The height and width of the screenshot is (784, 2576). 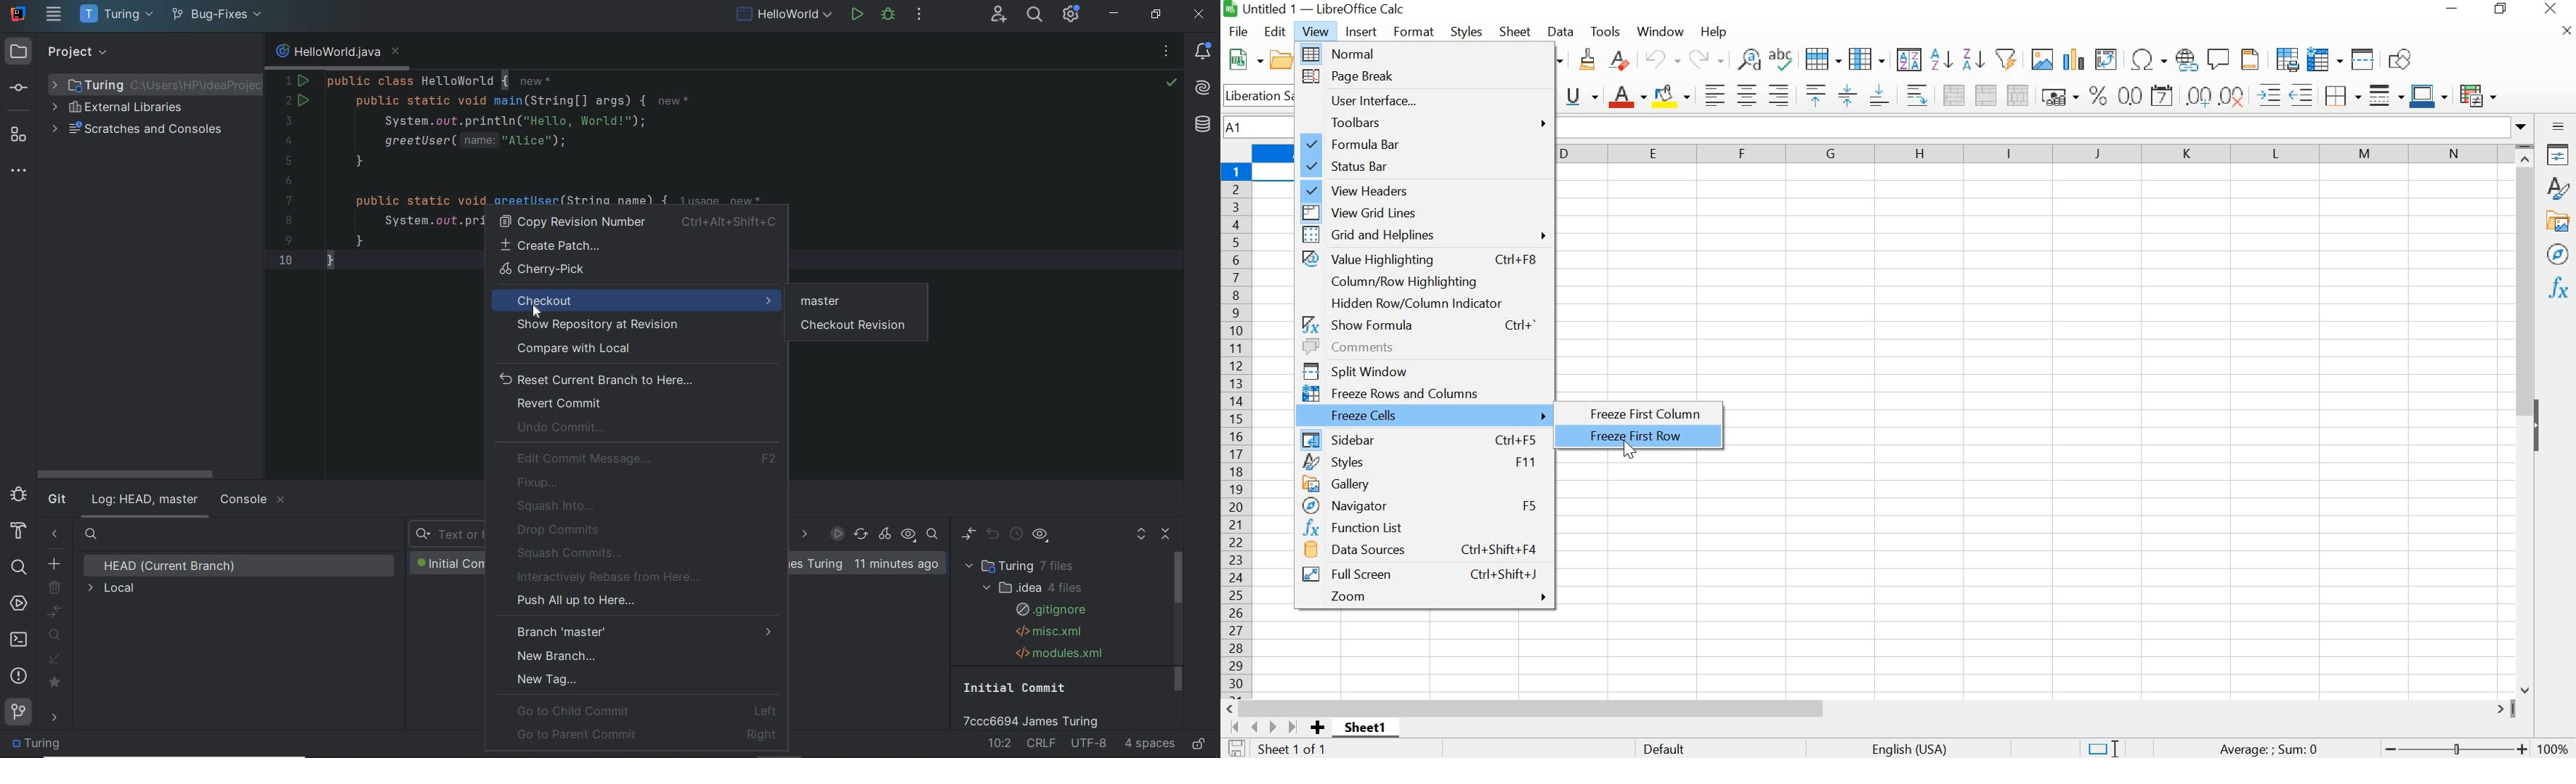 What do you see at coordinates (2428, 94) in the screenshot?
I see `BORDER COLOR` at bounding box center [2428, 94].